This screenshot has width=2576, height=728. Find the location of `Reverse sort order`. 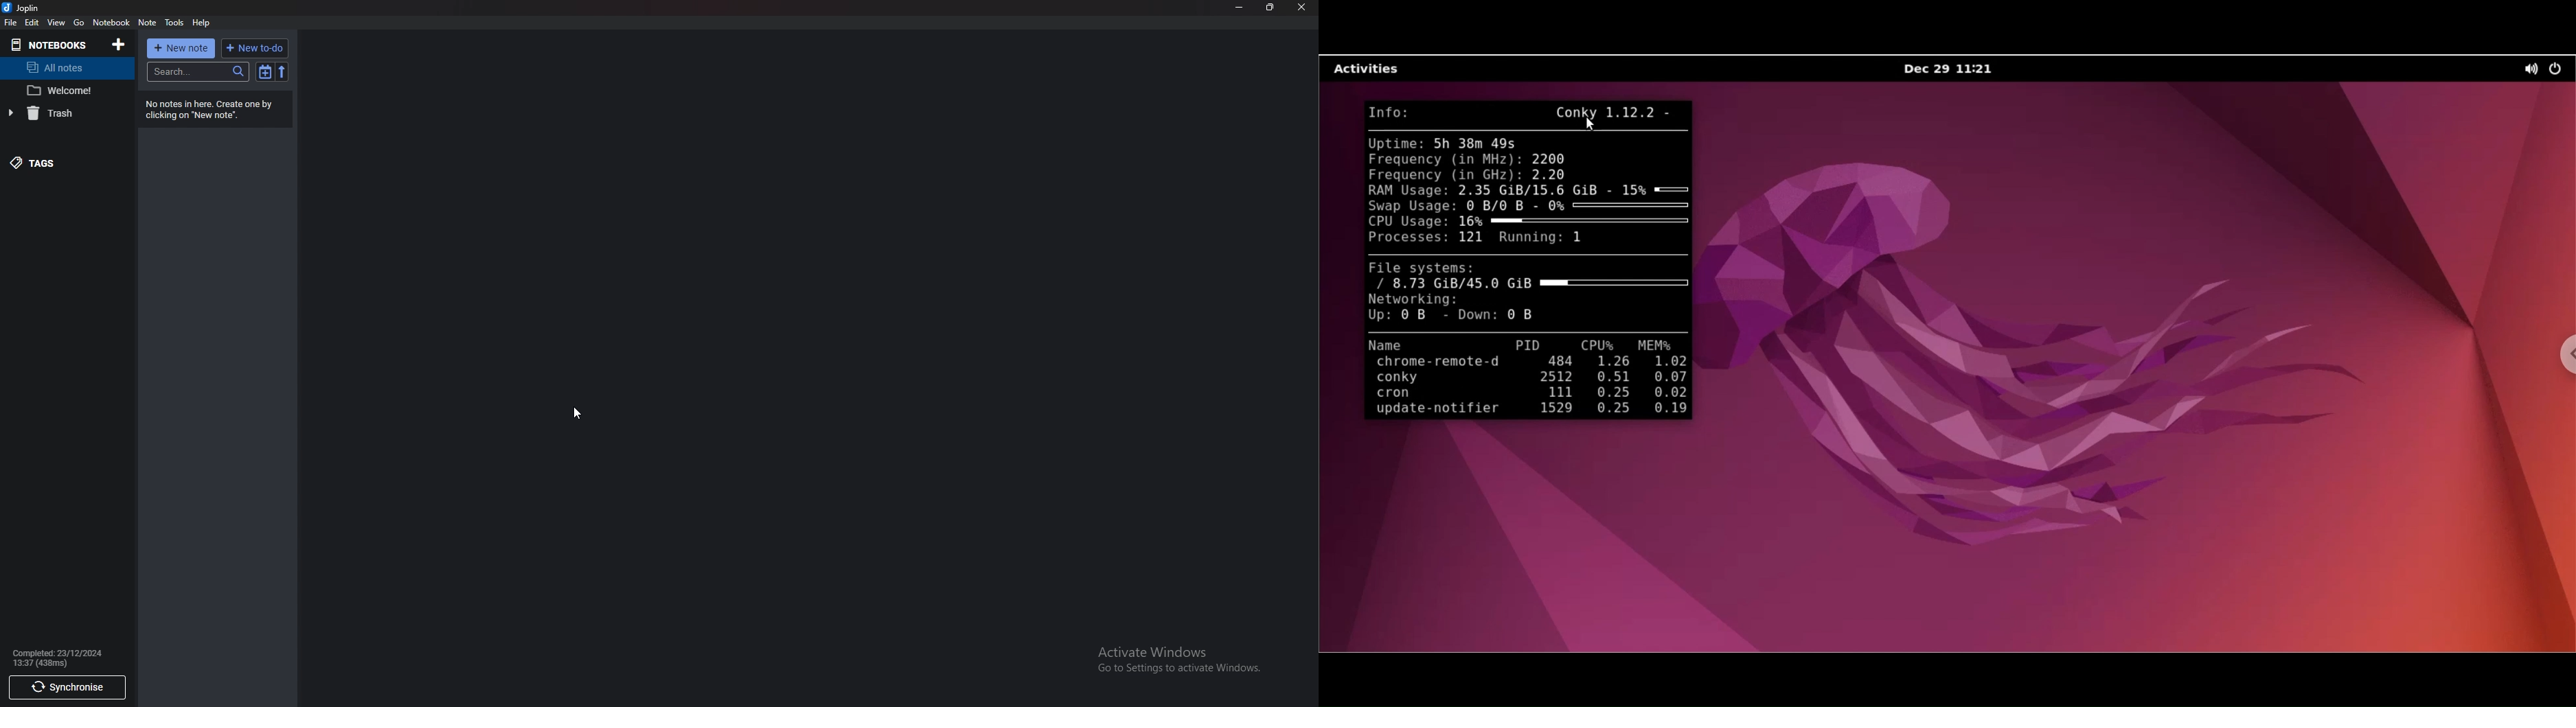

Reverse sort order is located at coordinates (282, 72).